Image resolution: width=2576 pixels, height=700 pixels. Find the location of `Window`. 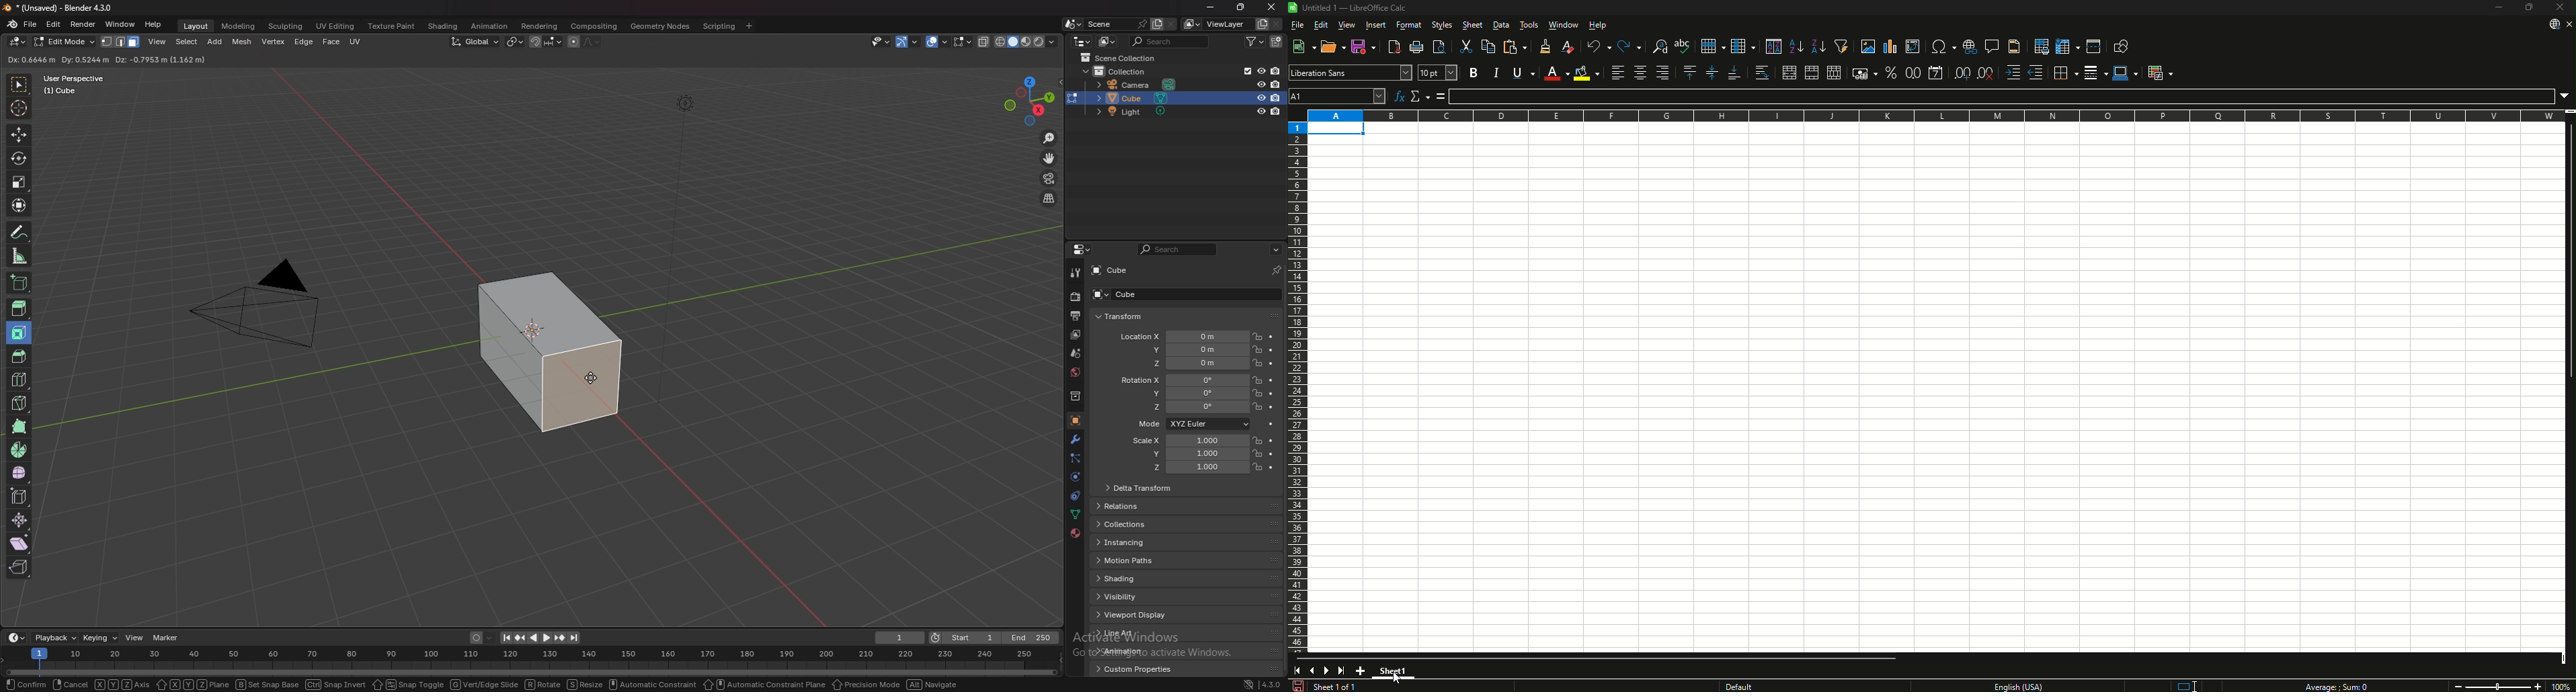

Window is located at coordinates (1564, 24).